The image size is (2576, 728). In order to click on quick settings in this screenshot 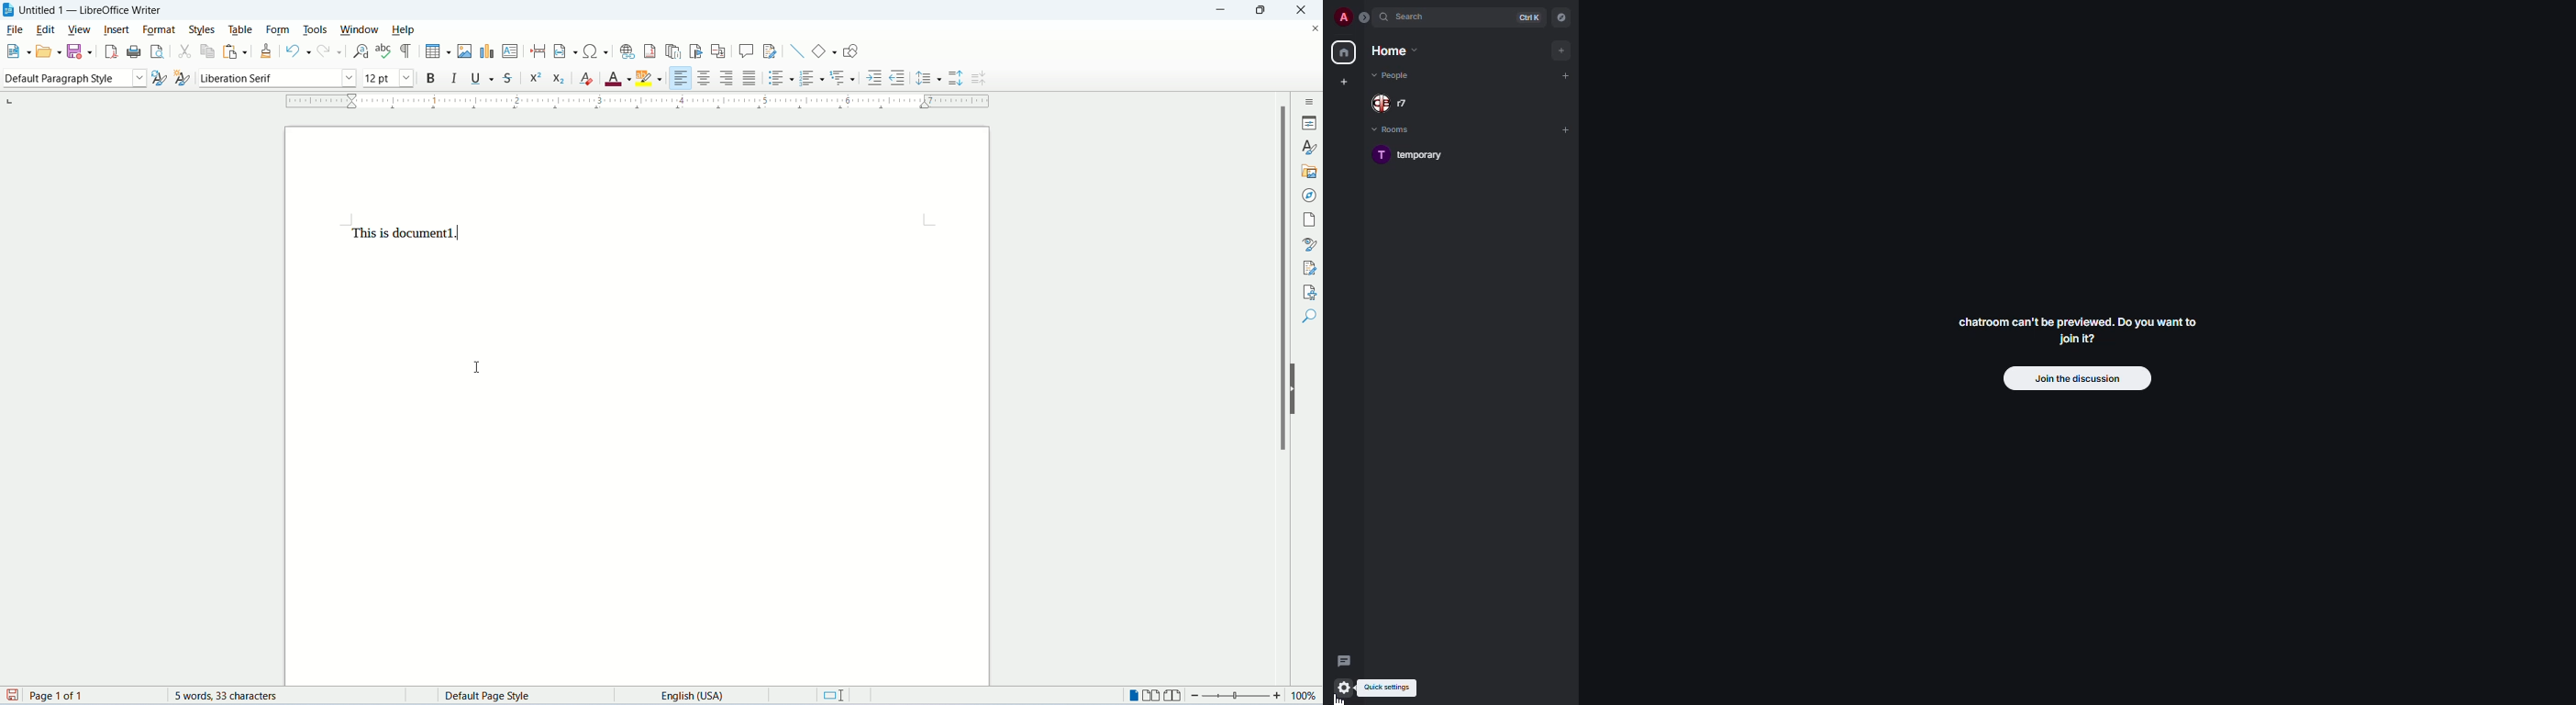, I will do `click(1346, 688)`.